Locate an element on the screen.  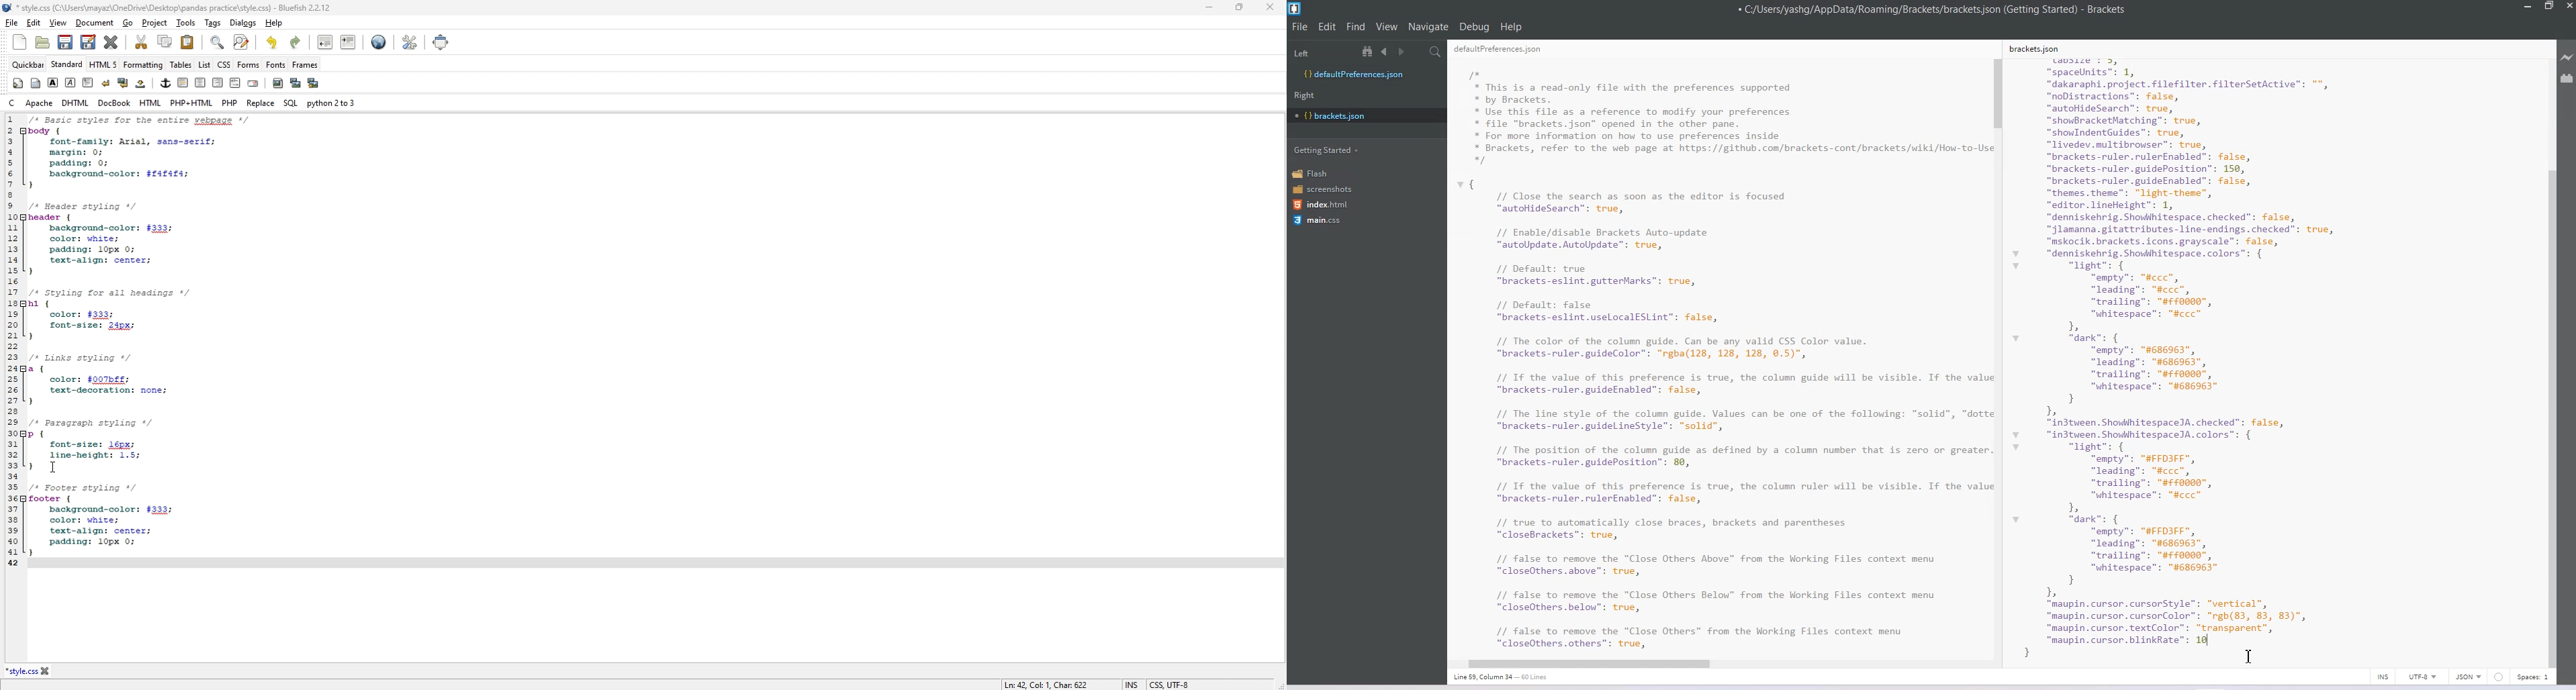
quickbar is located at coordinates (28, 65).